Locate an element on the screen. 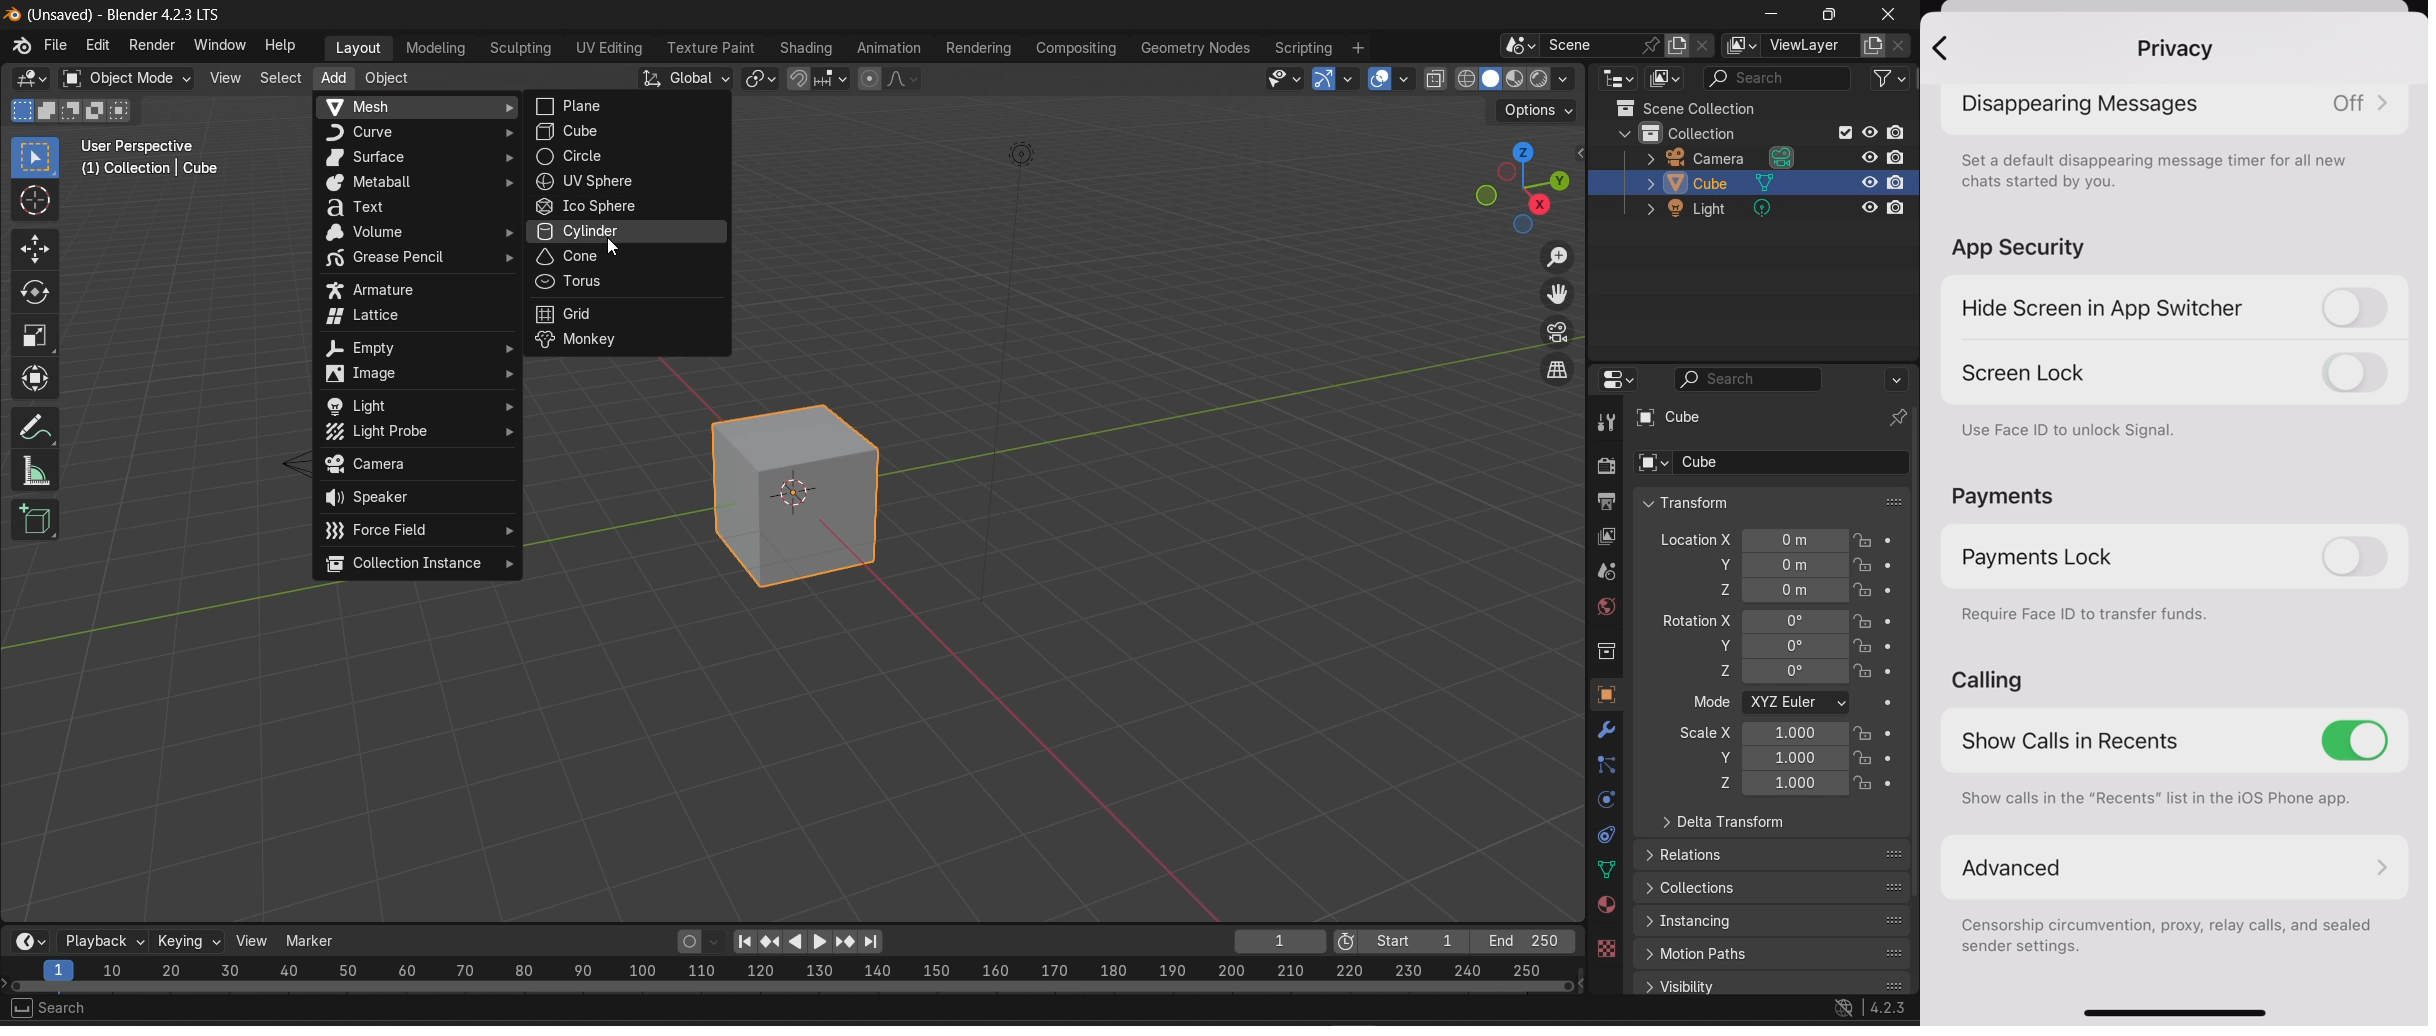  volume is located at coordinates (418, 233).